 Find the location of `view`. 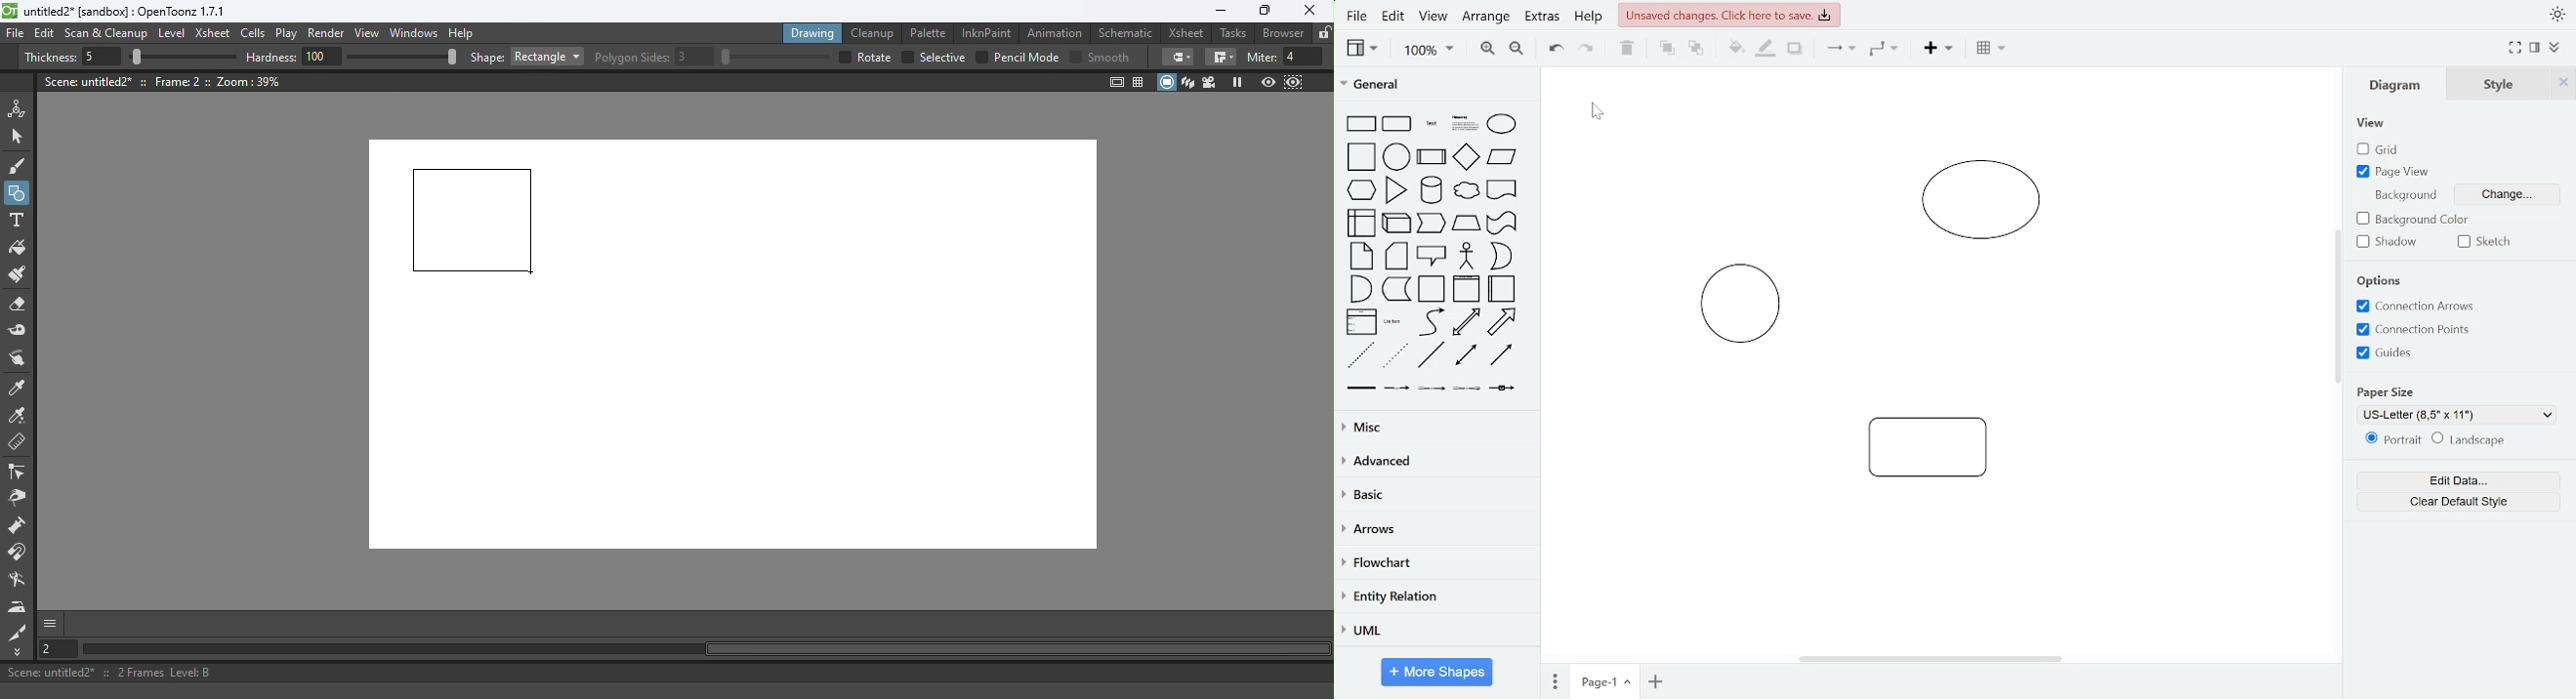

view is located at coordinates (2372, 123).